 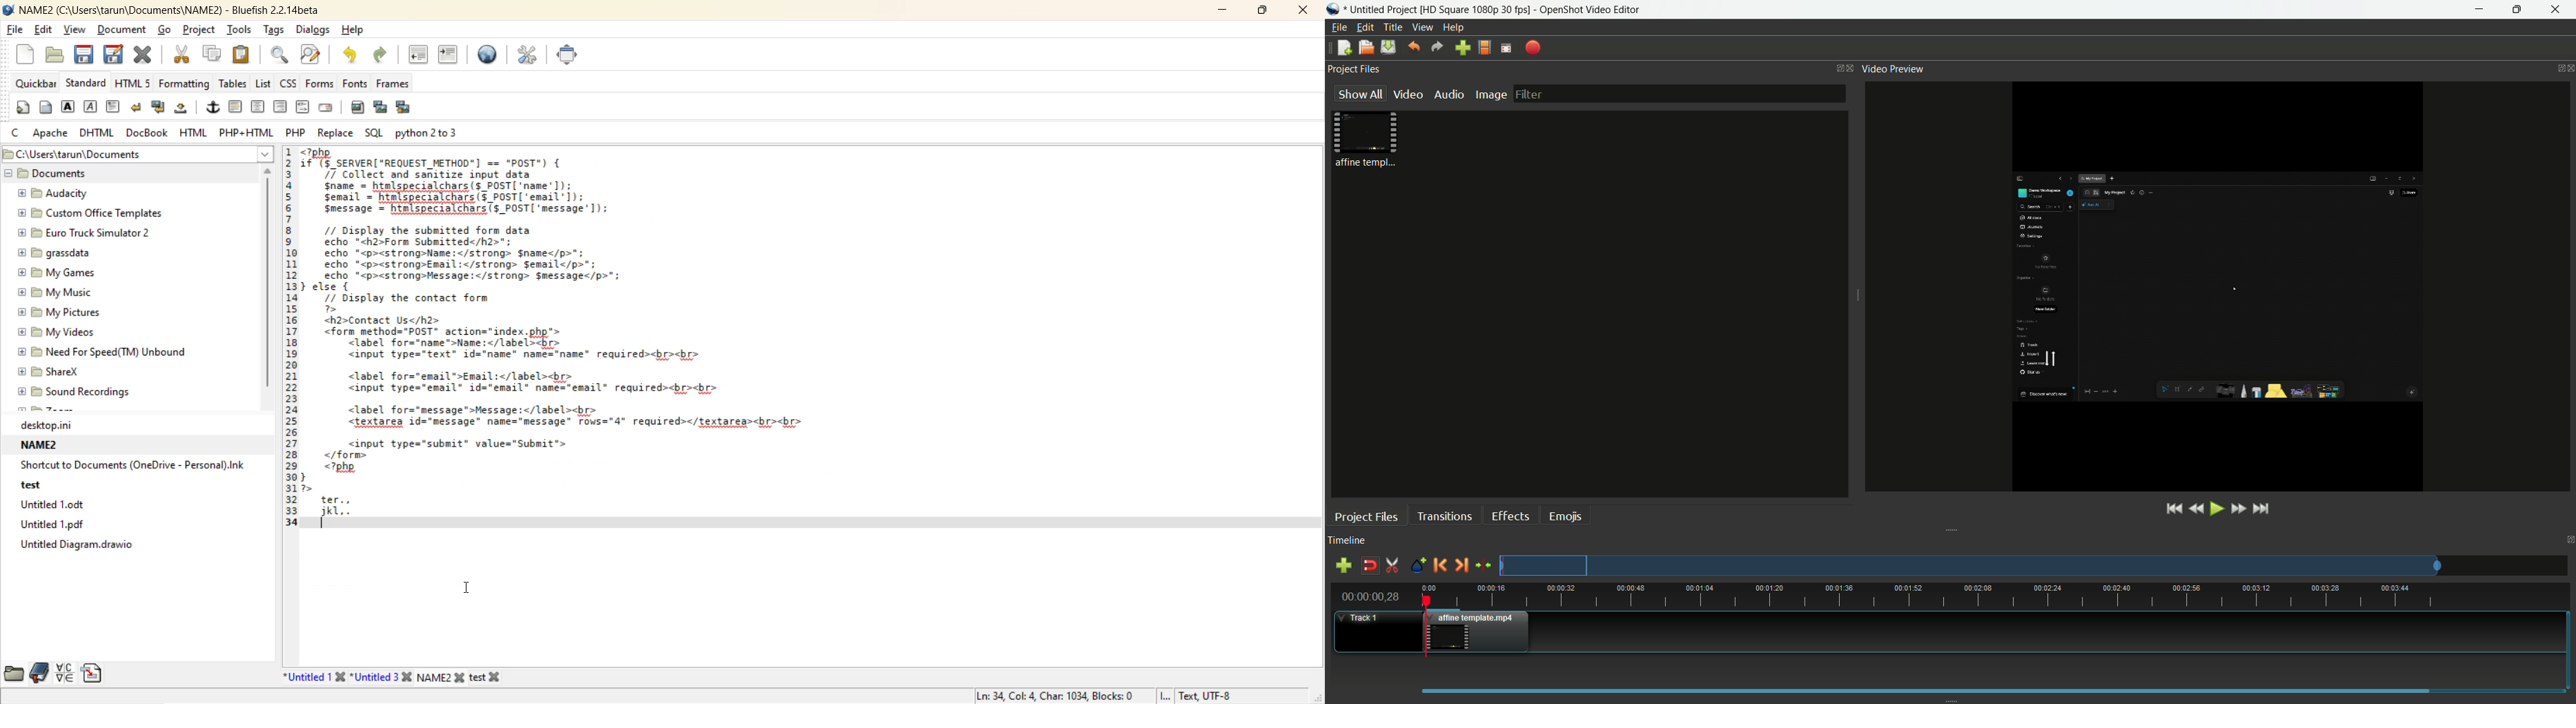 What do you see at coordinates (1533, 48) in the screenshot?
I see `export` at bounding box center [1533, 48].